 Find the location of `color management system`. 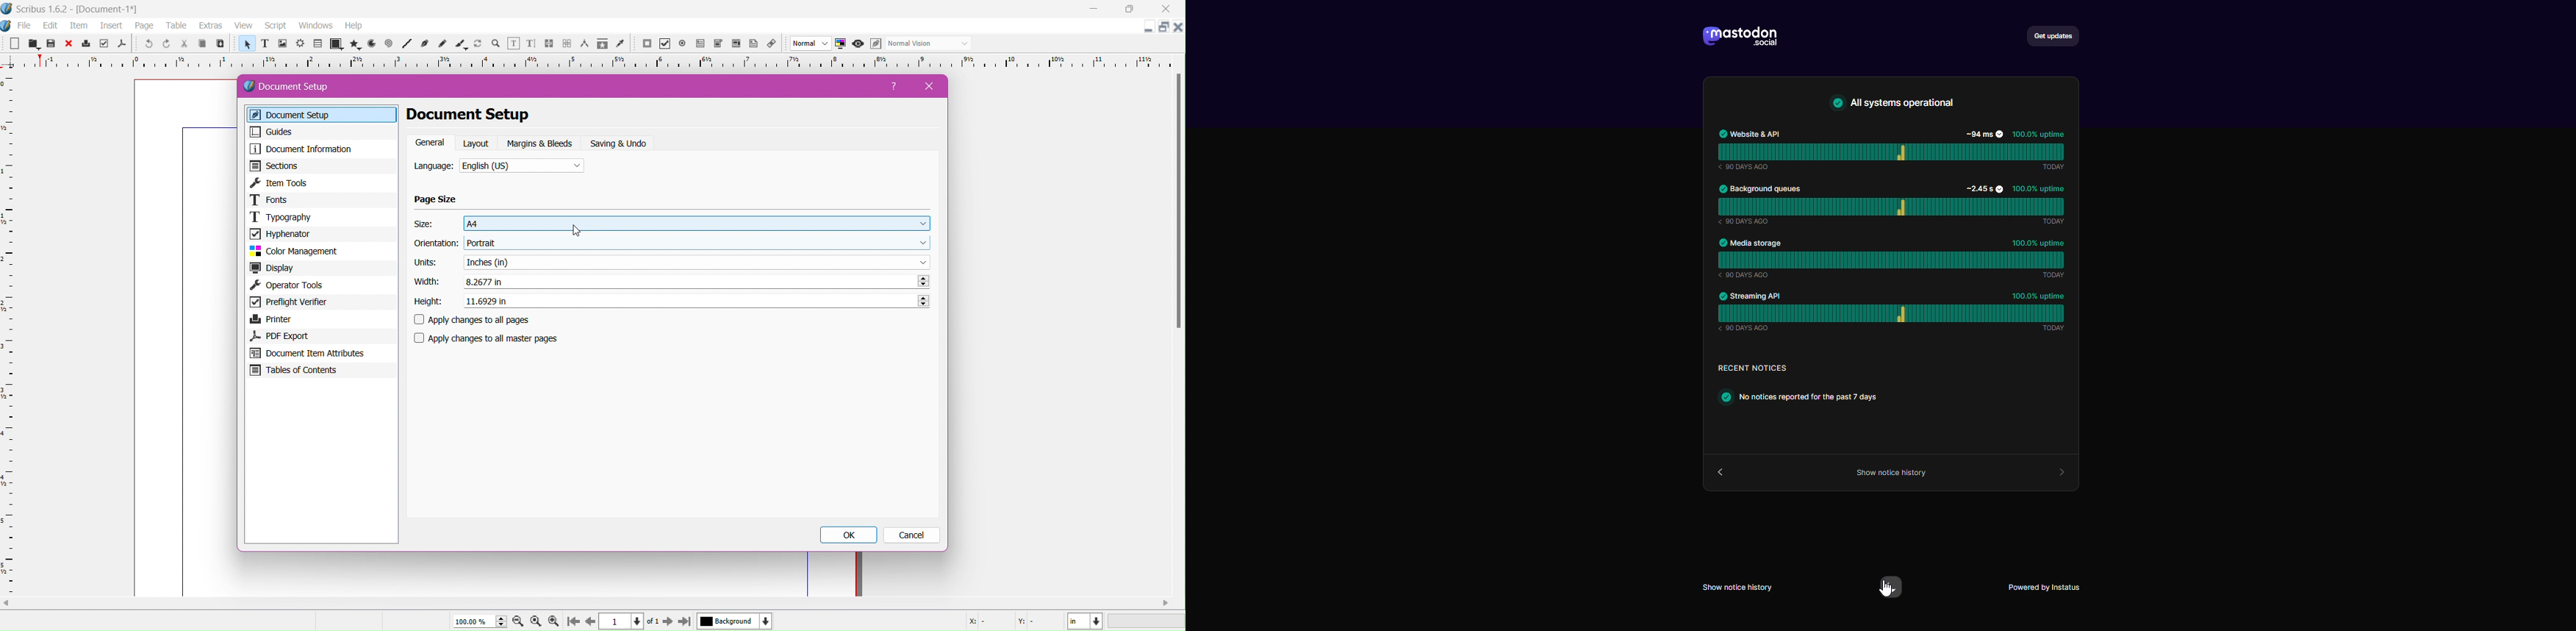

color management system is located at coordinates (841, 44).